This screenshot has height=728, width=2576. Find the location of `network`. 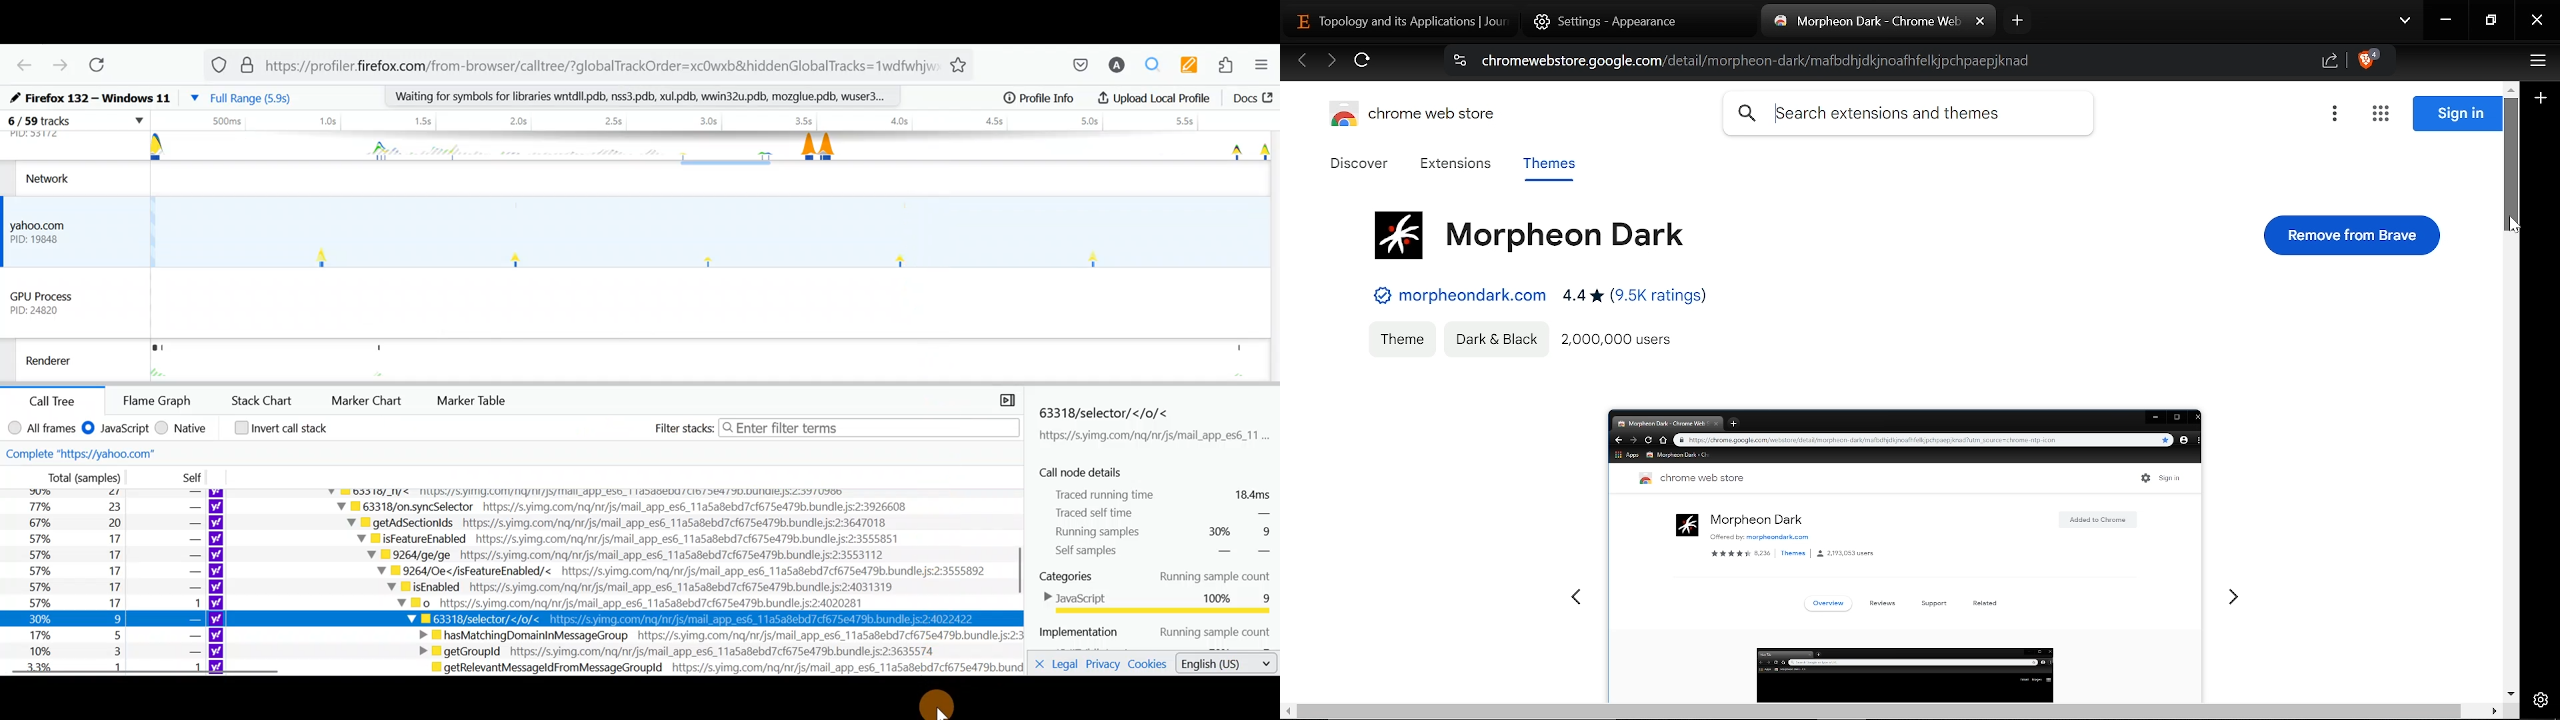

network is located at coordinates (54, 178).